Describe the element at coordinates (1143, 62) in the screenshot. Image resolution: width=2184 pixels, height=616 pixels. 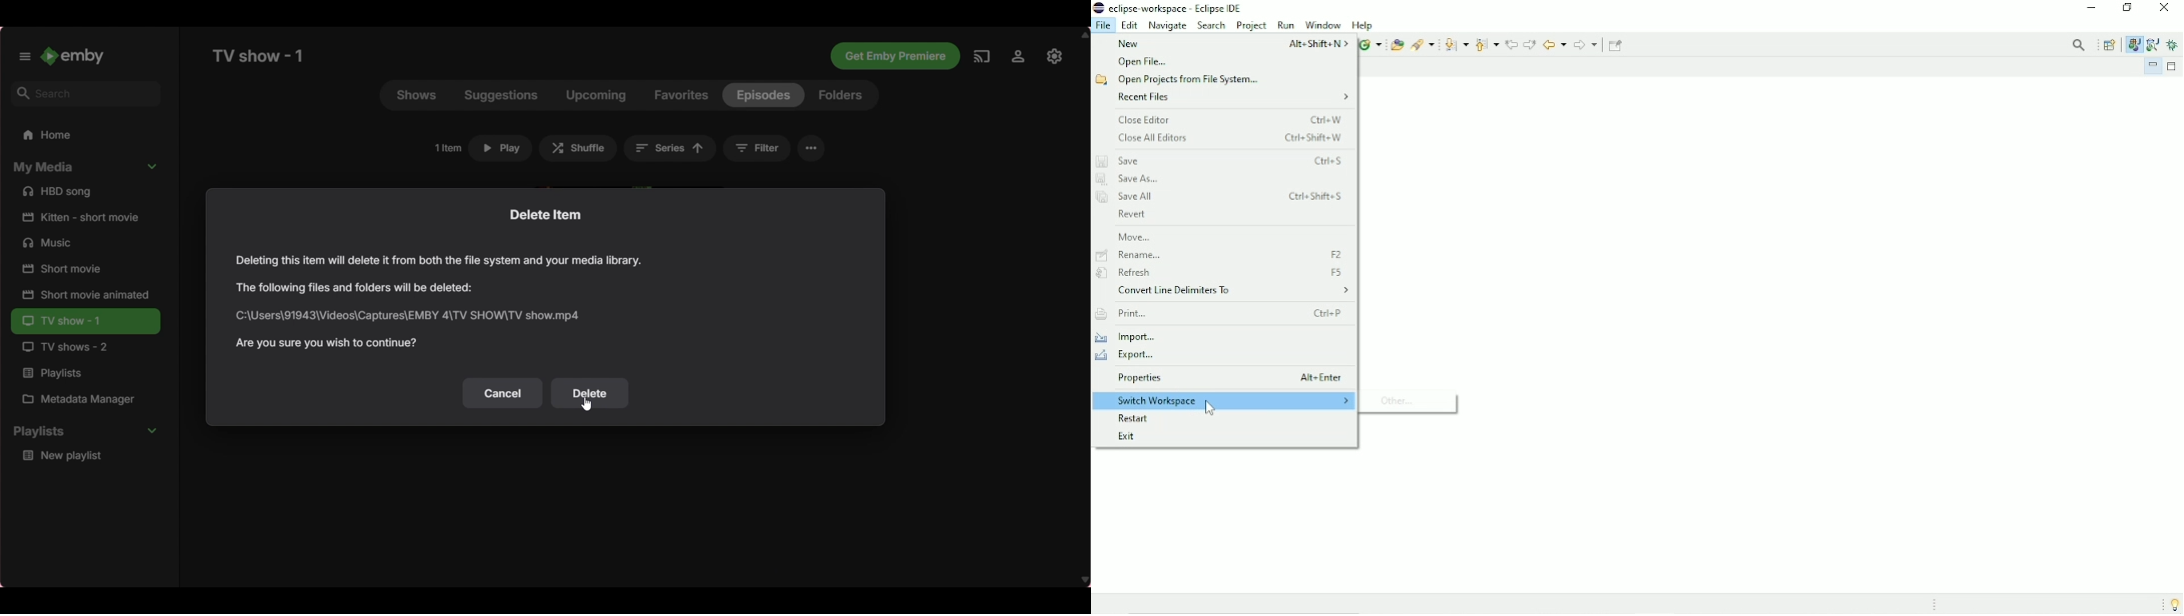
I see `Open File` at that location.